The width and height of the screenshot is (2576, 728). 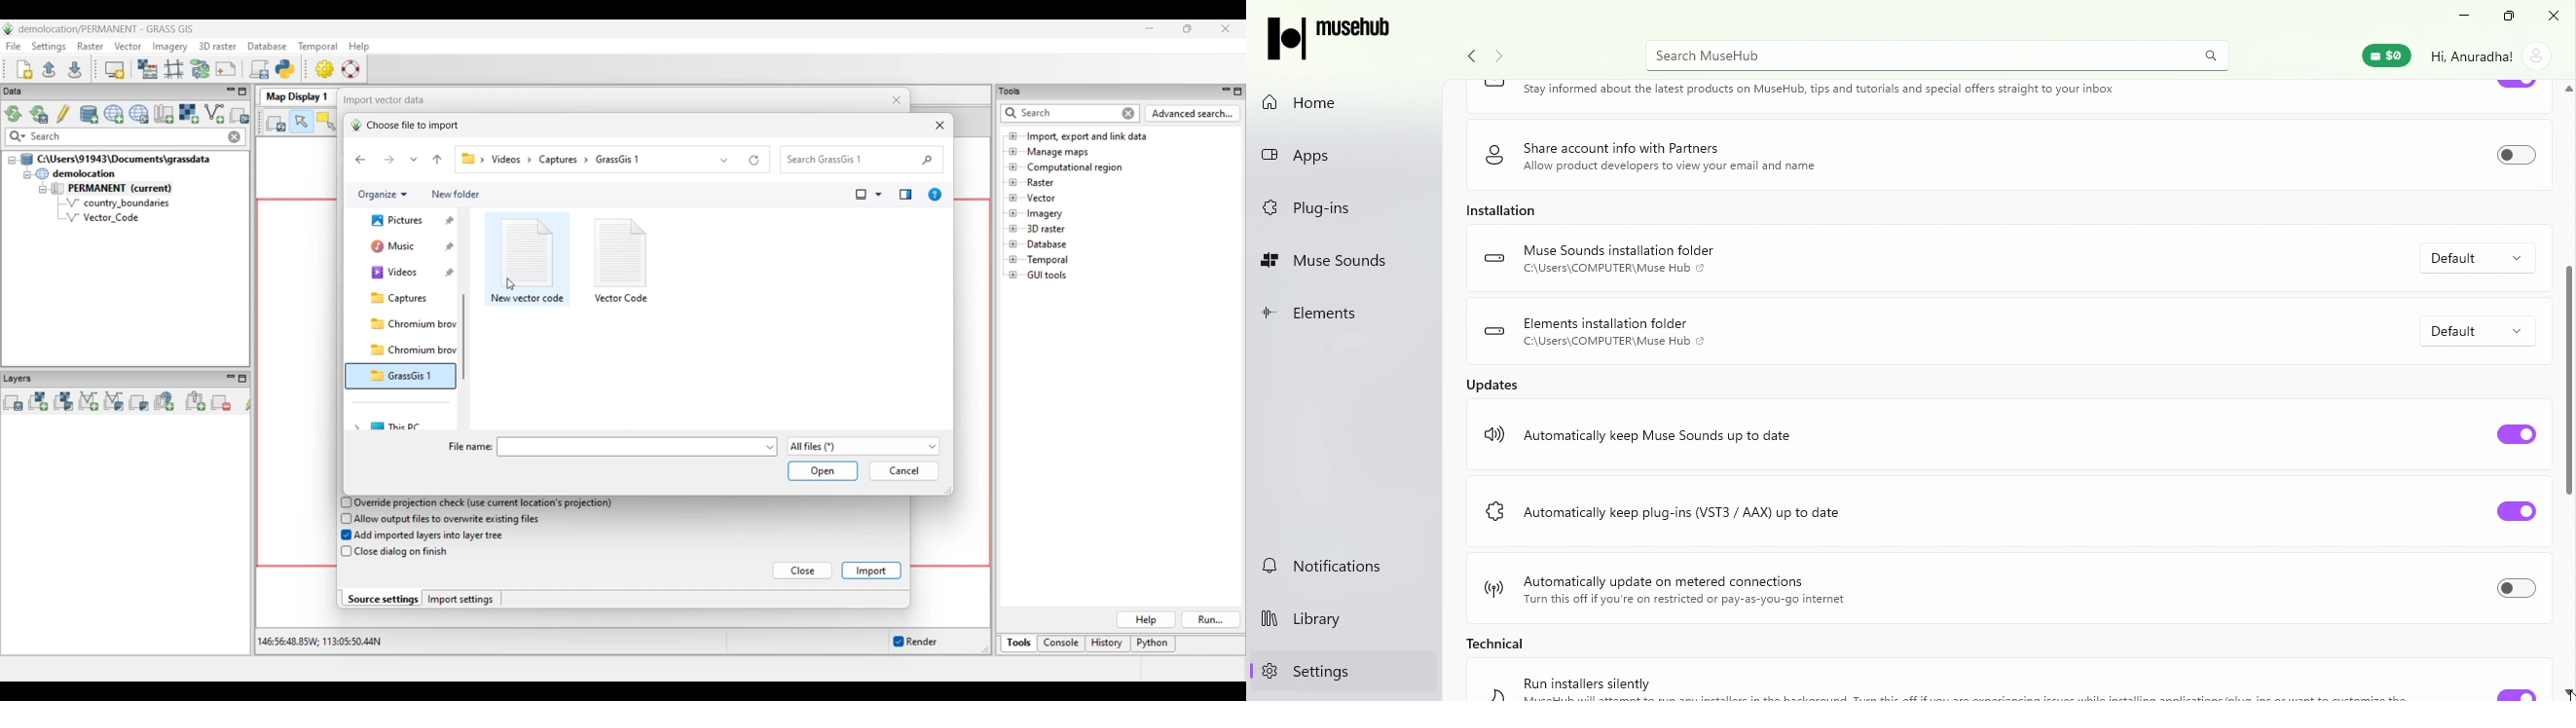 What do you see at coordinates (1615, 332) in the screenshot?
I see `Elements installation folder C:\Users\COMPUTER\Muse Hub ` at bounding box center [1615, 332].